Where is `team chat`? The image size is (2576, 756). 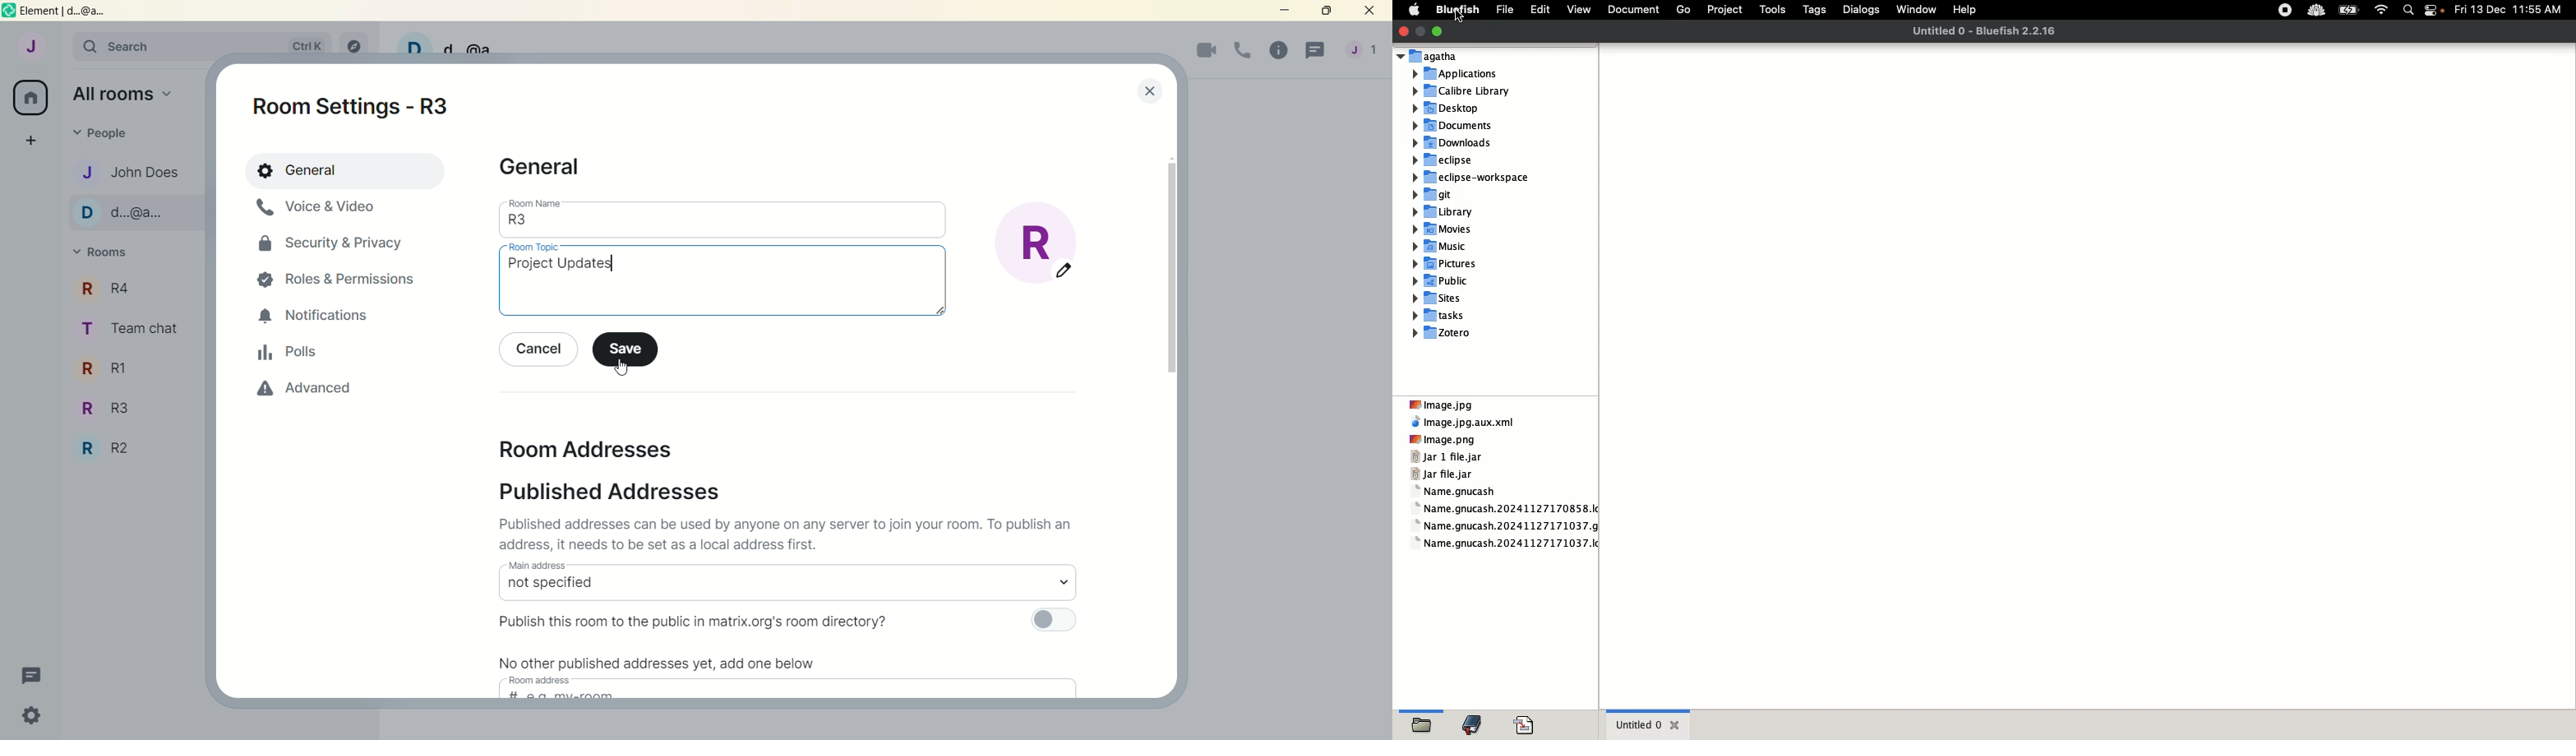
team chat is located at coordinates (131, 326).